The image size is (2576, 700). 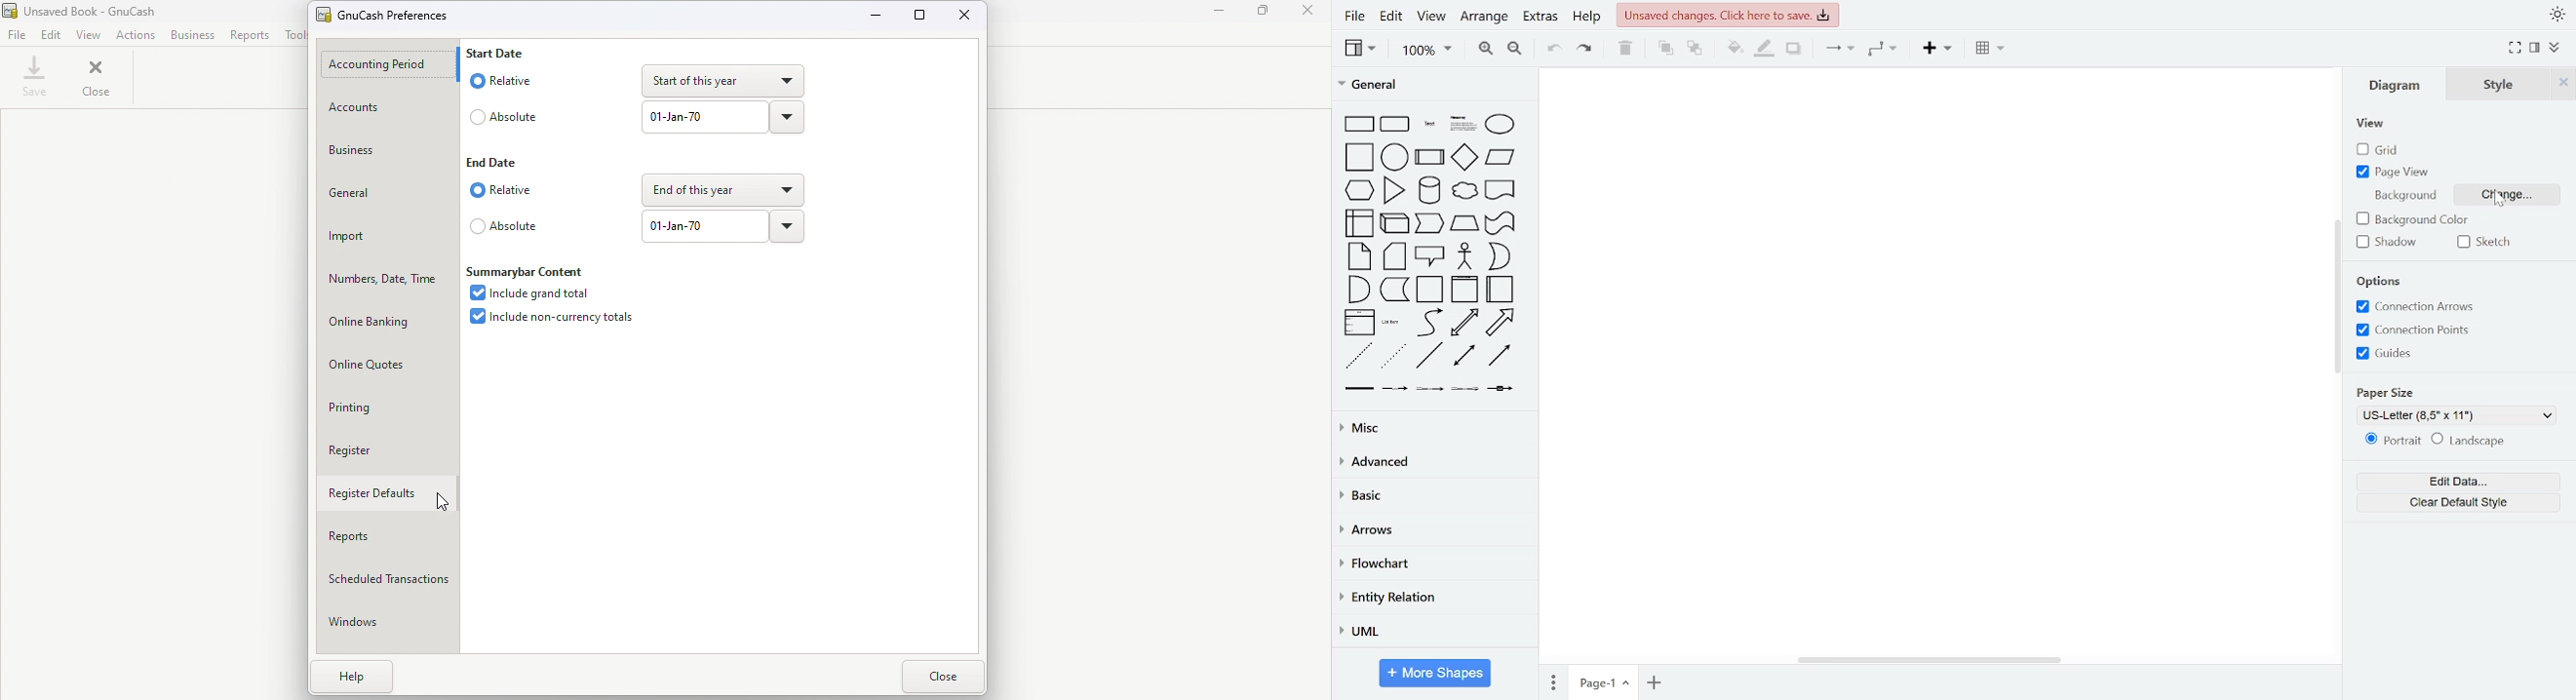 I want to click on Start date, so click(x=508, y=52).